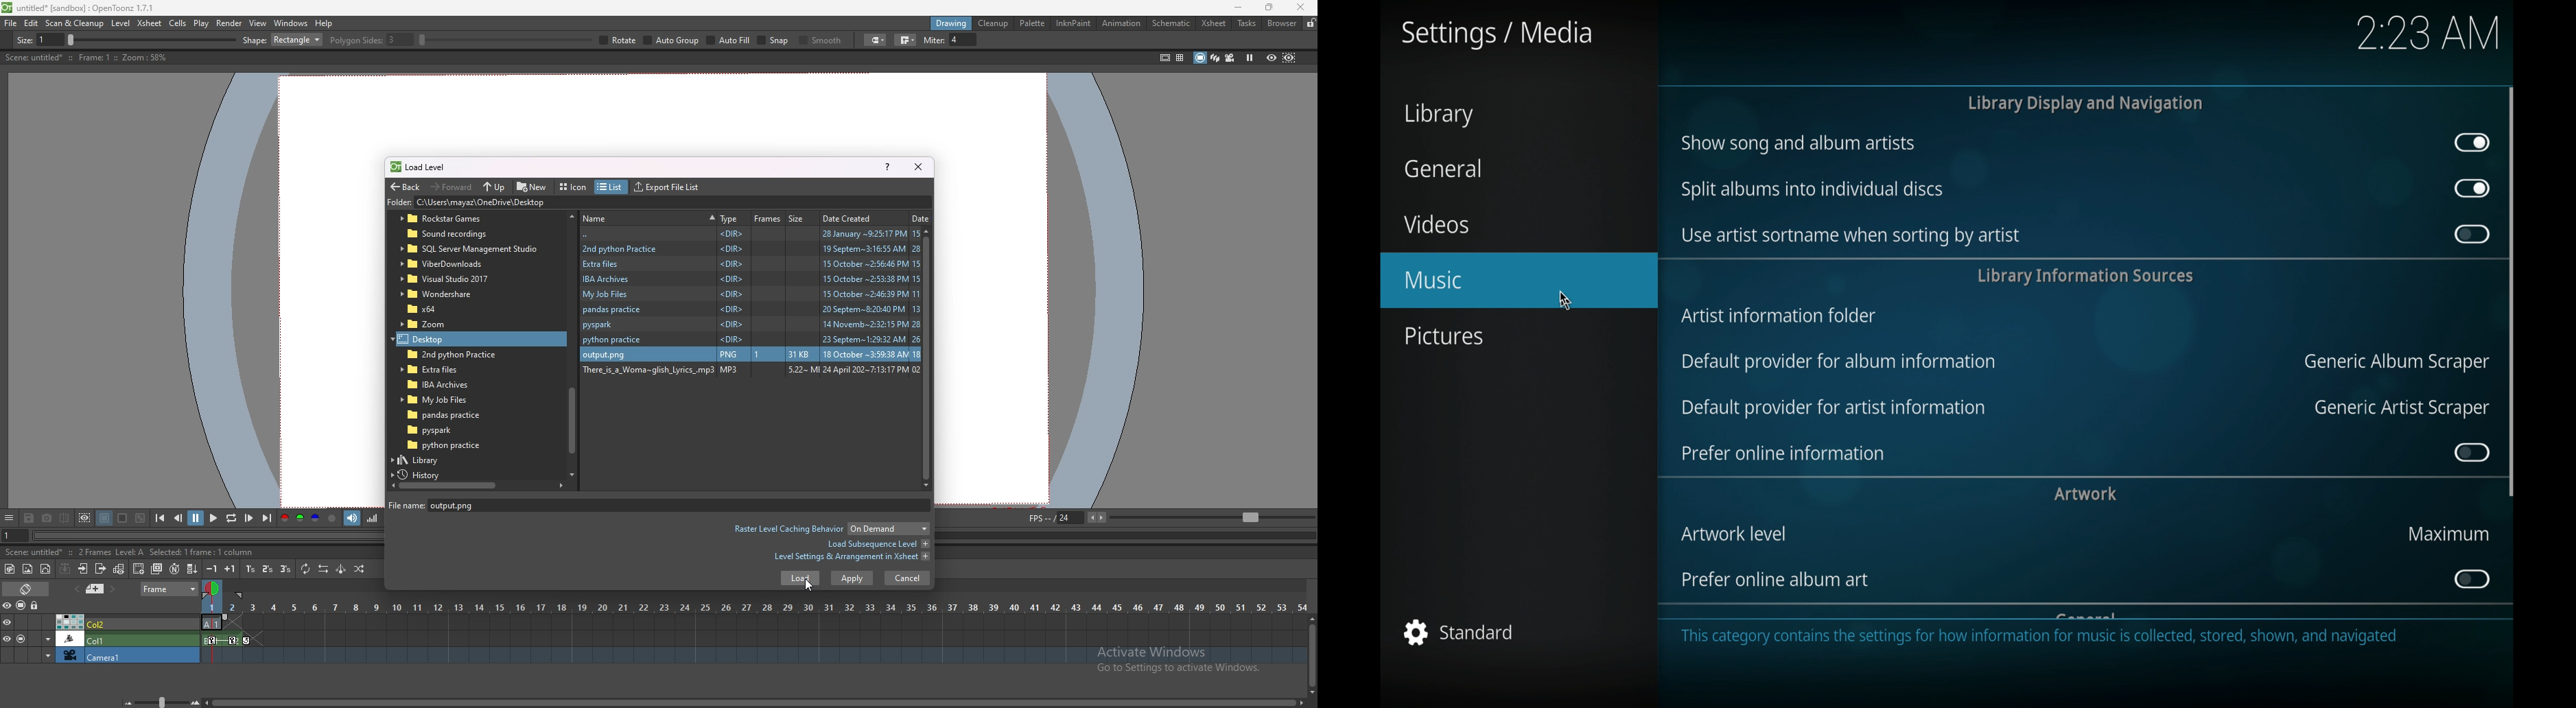 This screenshot has height=728, width=2576. What do you see at coordinates (2471, 579) in the screenshot?
I see `toggle button` at bounding box center [2471, 579].